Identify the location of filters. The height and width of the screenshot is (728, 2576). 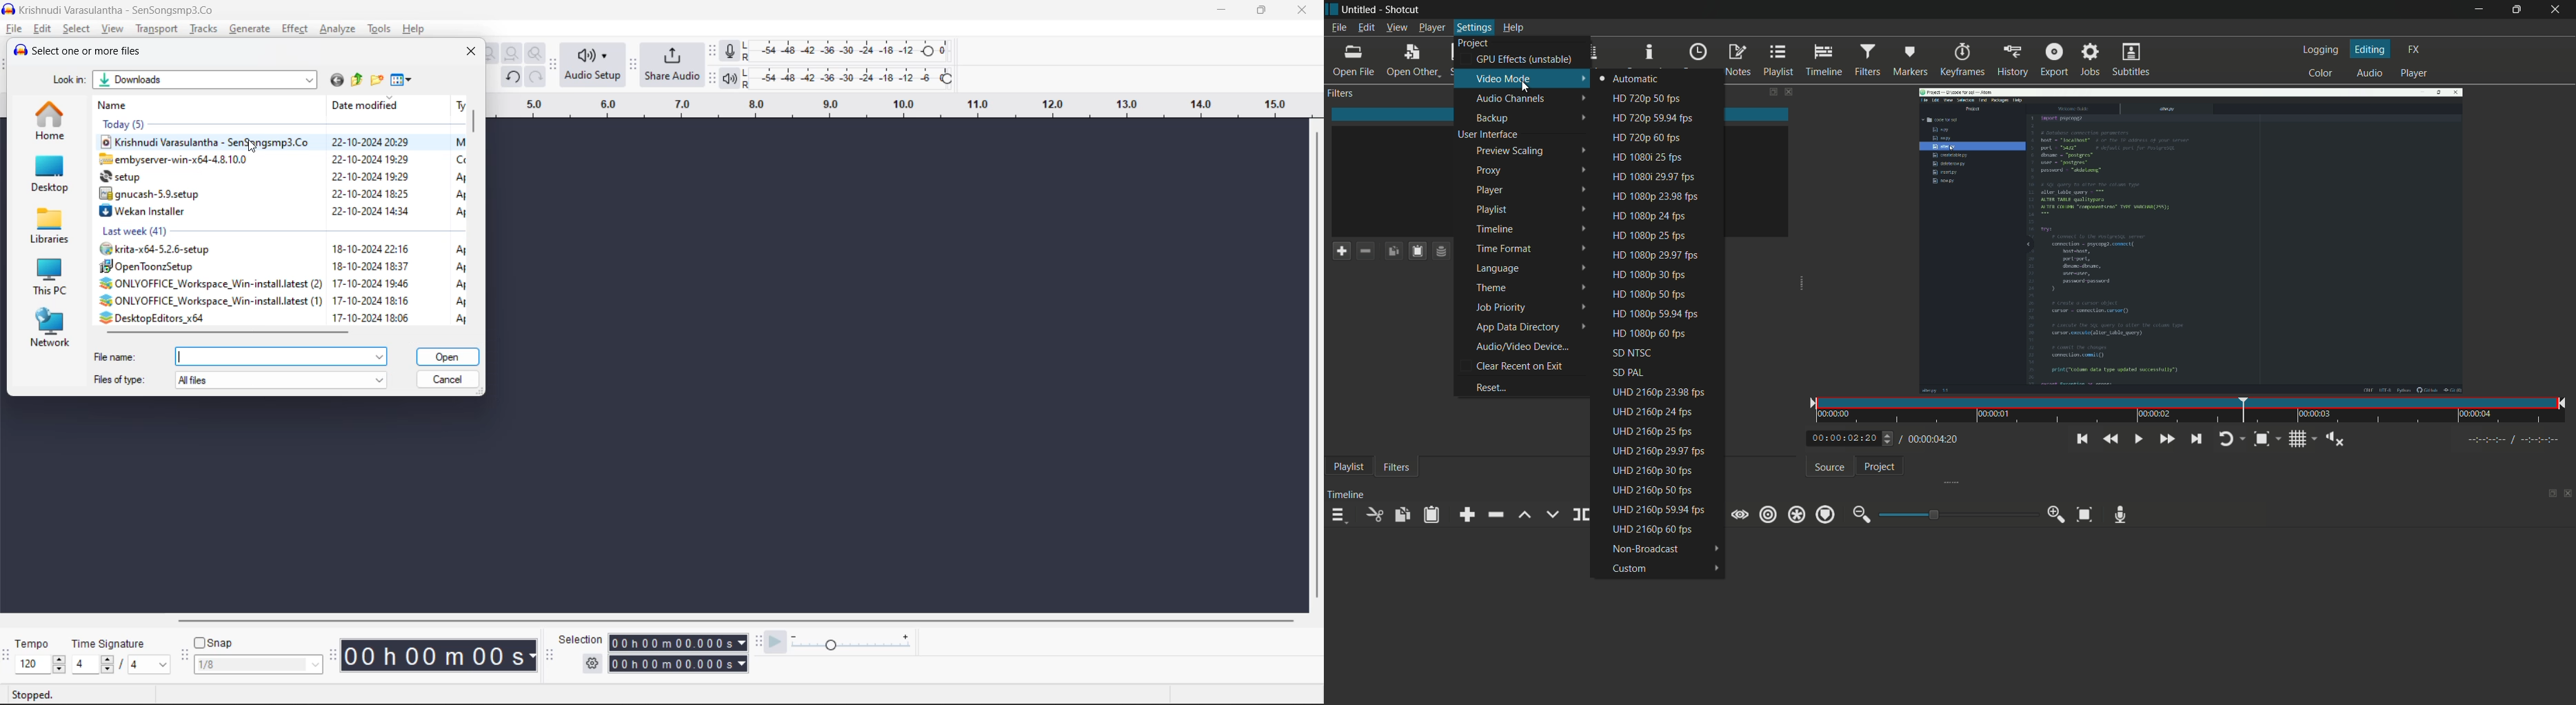
(1396, 468).